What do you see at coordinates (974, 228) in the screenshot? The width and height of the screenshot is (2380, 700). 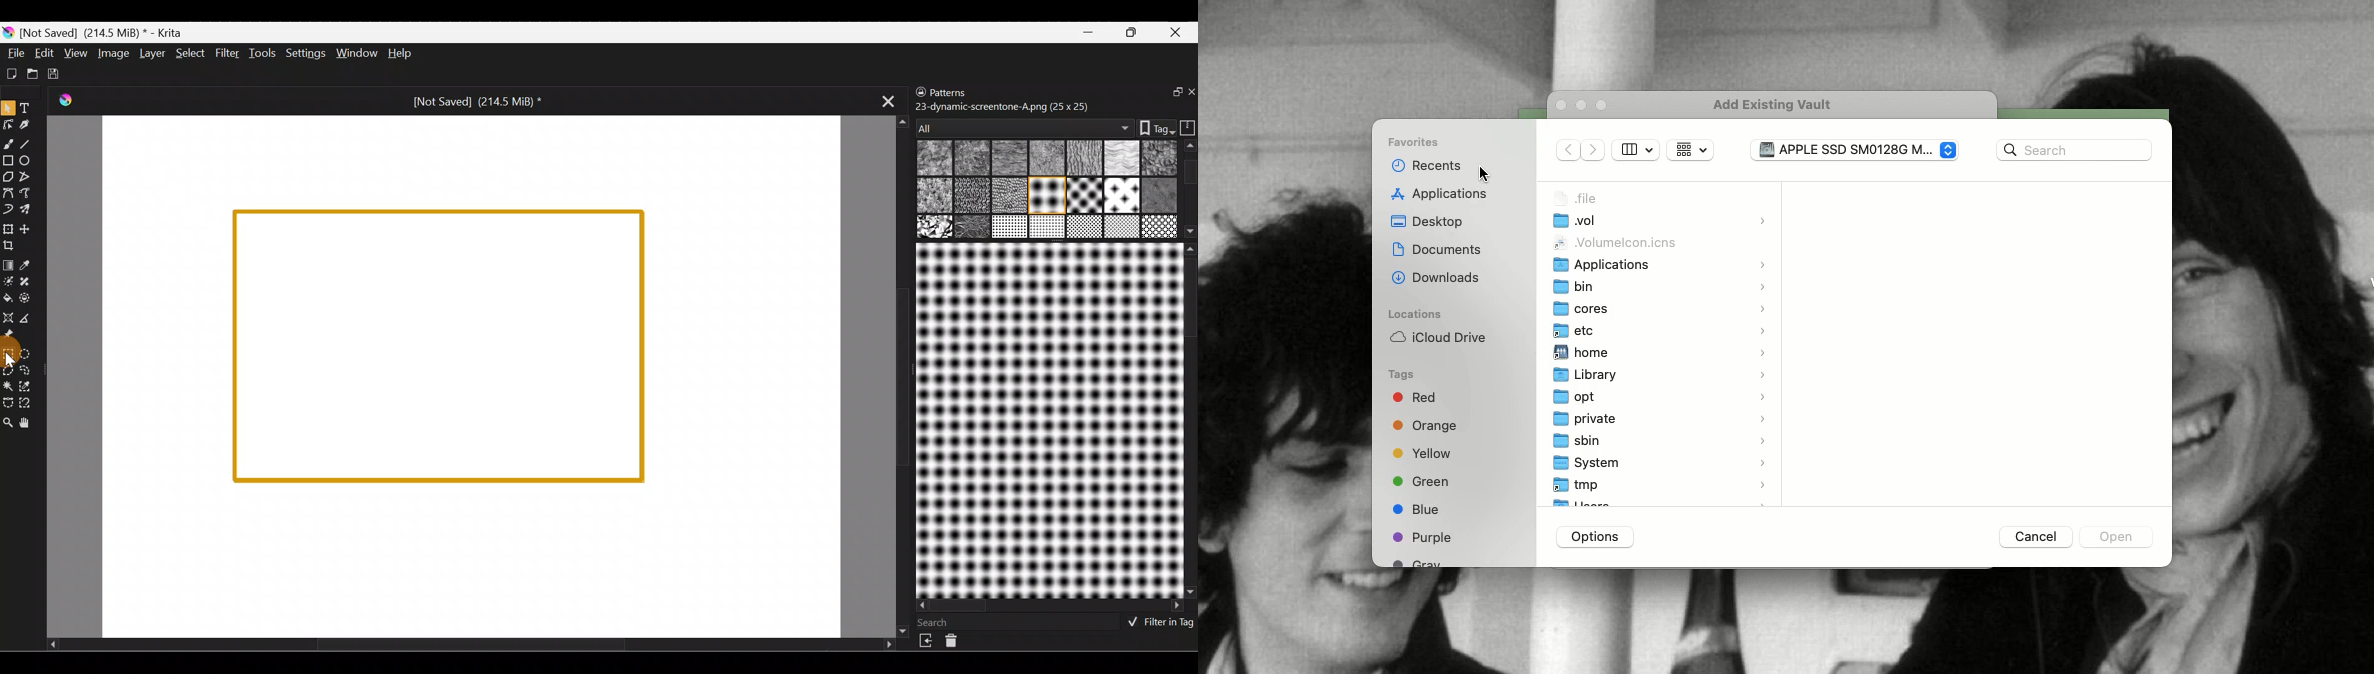 I see `15 texture_rockb.png` at bounding box center [974, 228].